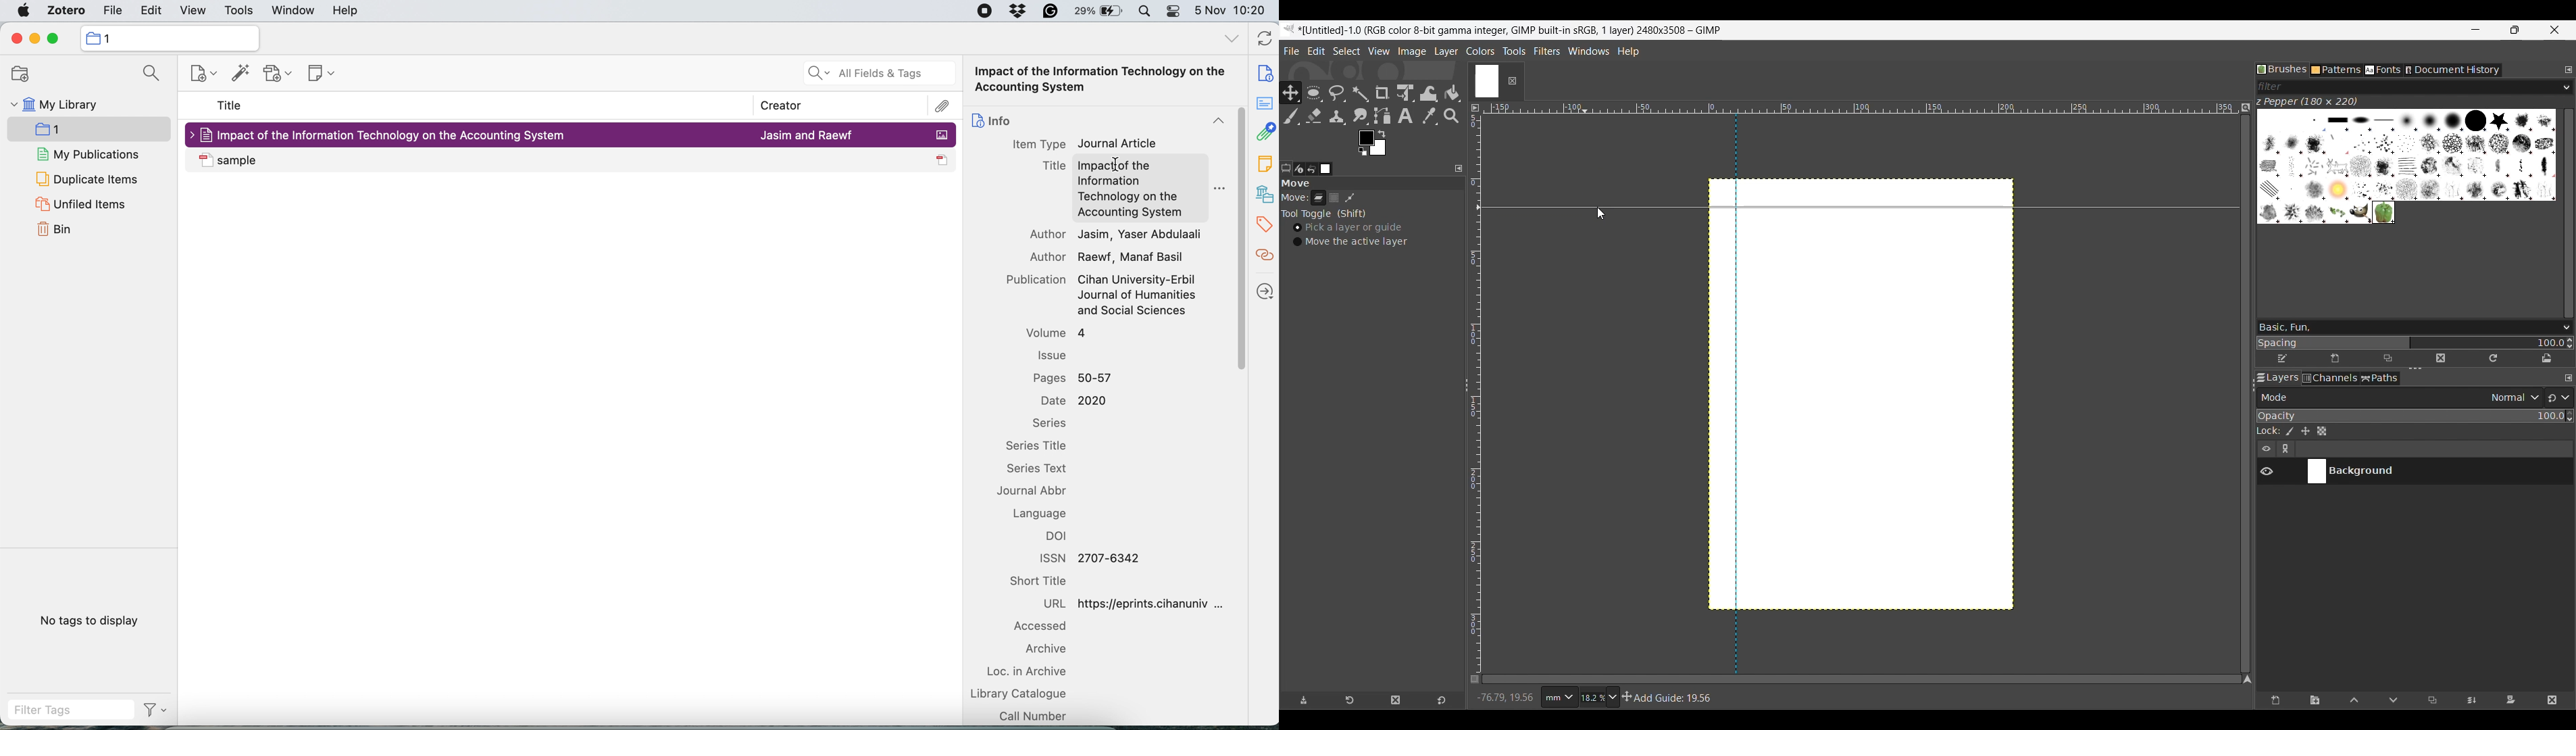 This screenshot has height=756, width=2576. What do you see at coordinates (278, 75) in the screenshot?
I see `new attachment` at bounding box center [278, 75].